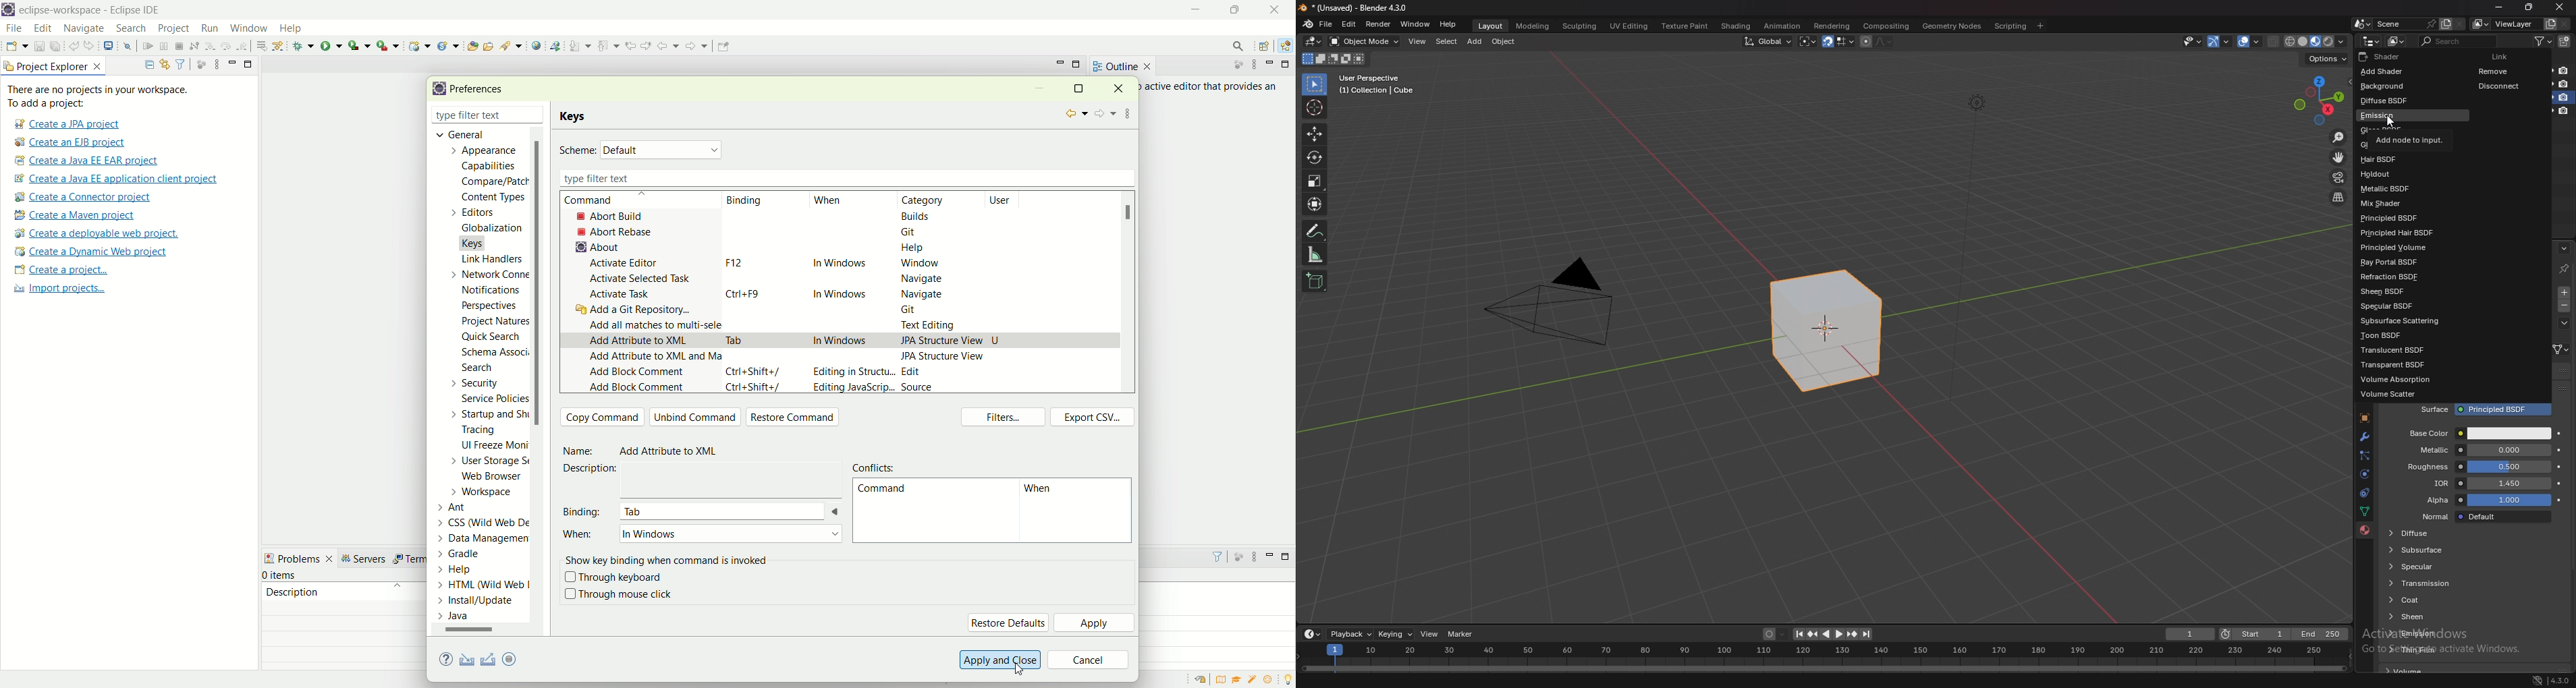 This screenshot has height=700, width=2576. Describe the element at coordinates (541, 382) in the screenshot. I see `scroll bar` at that location.